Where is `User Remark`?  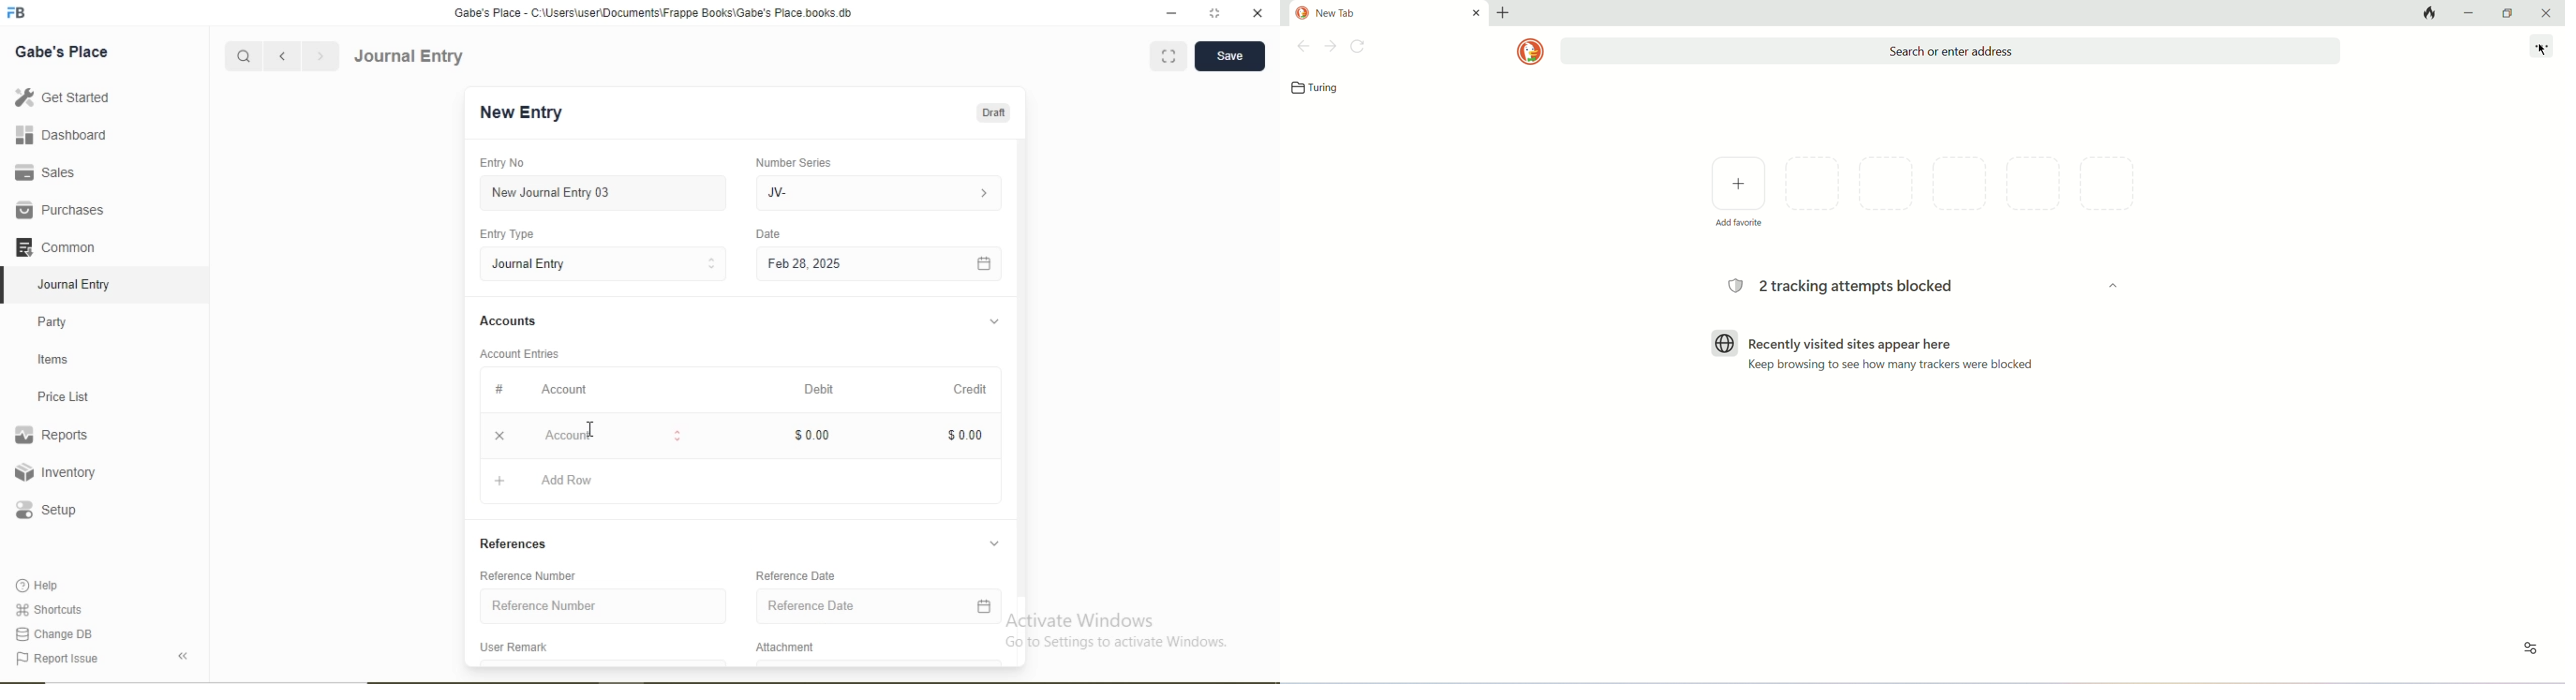
User Remark is located at coordinates (513, 646).